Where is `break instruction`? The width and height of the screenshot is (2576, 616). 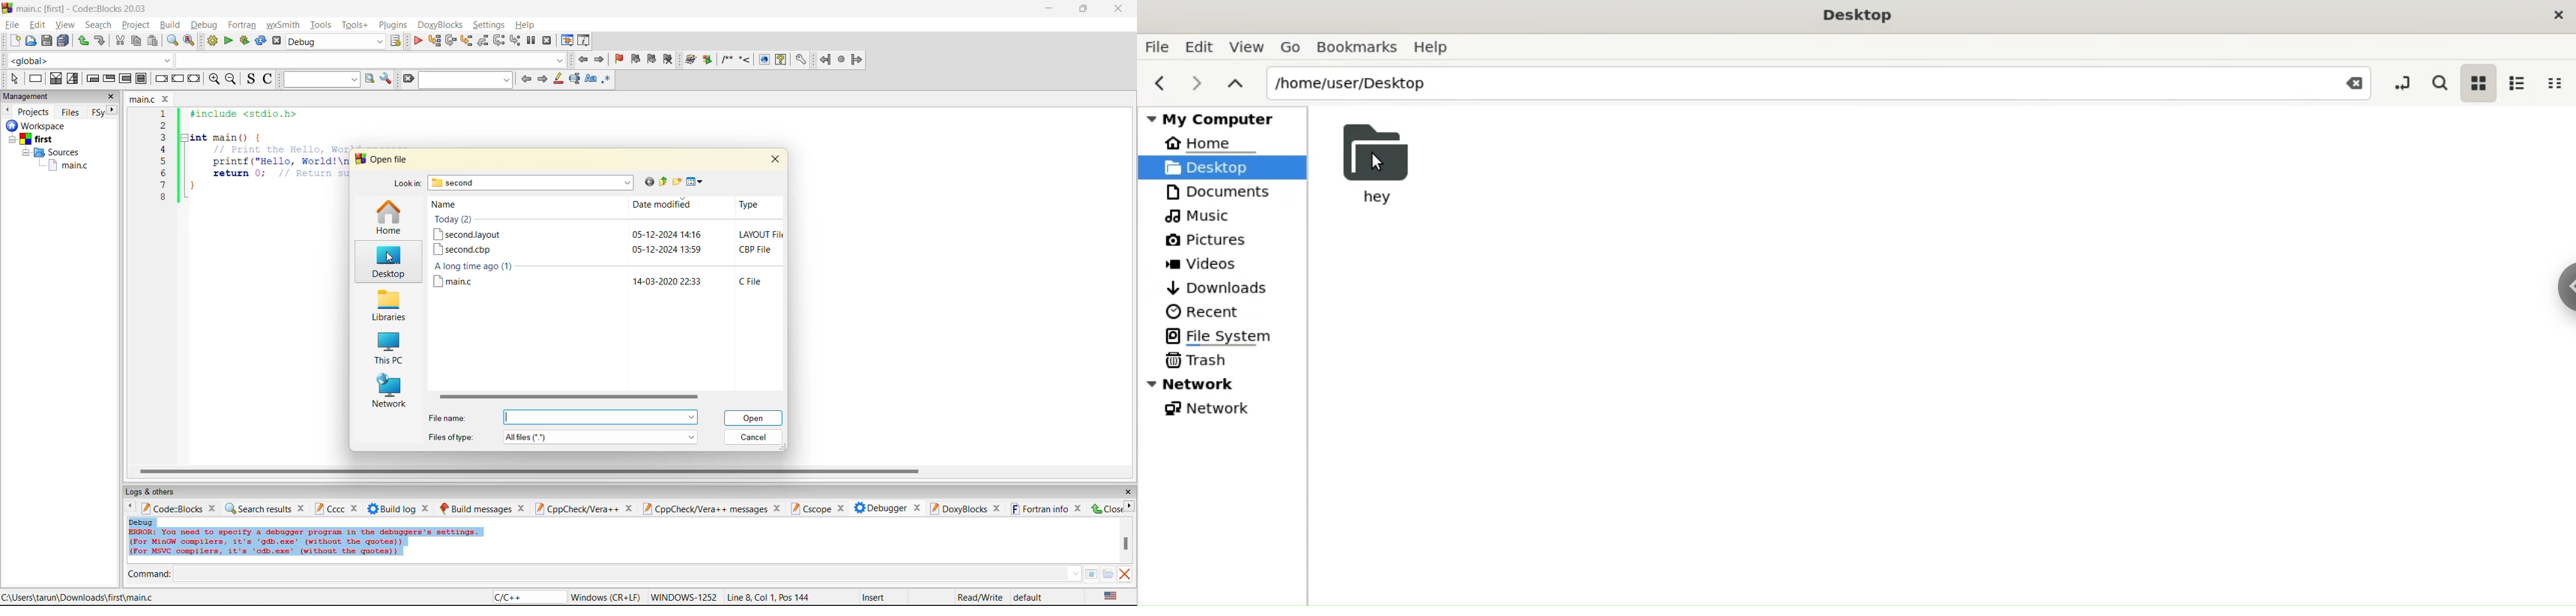
break instruction is located at coordinates (159, 78).